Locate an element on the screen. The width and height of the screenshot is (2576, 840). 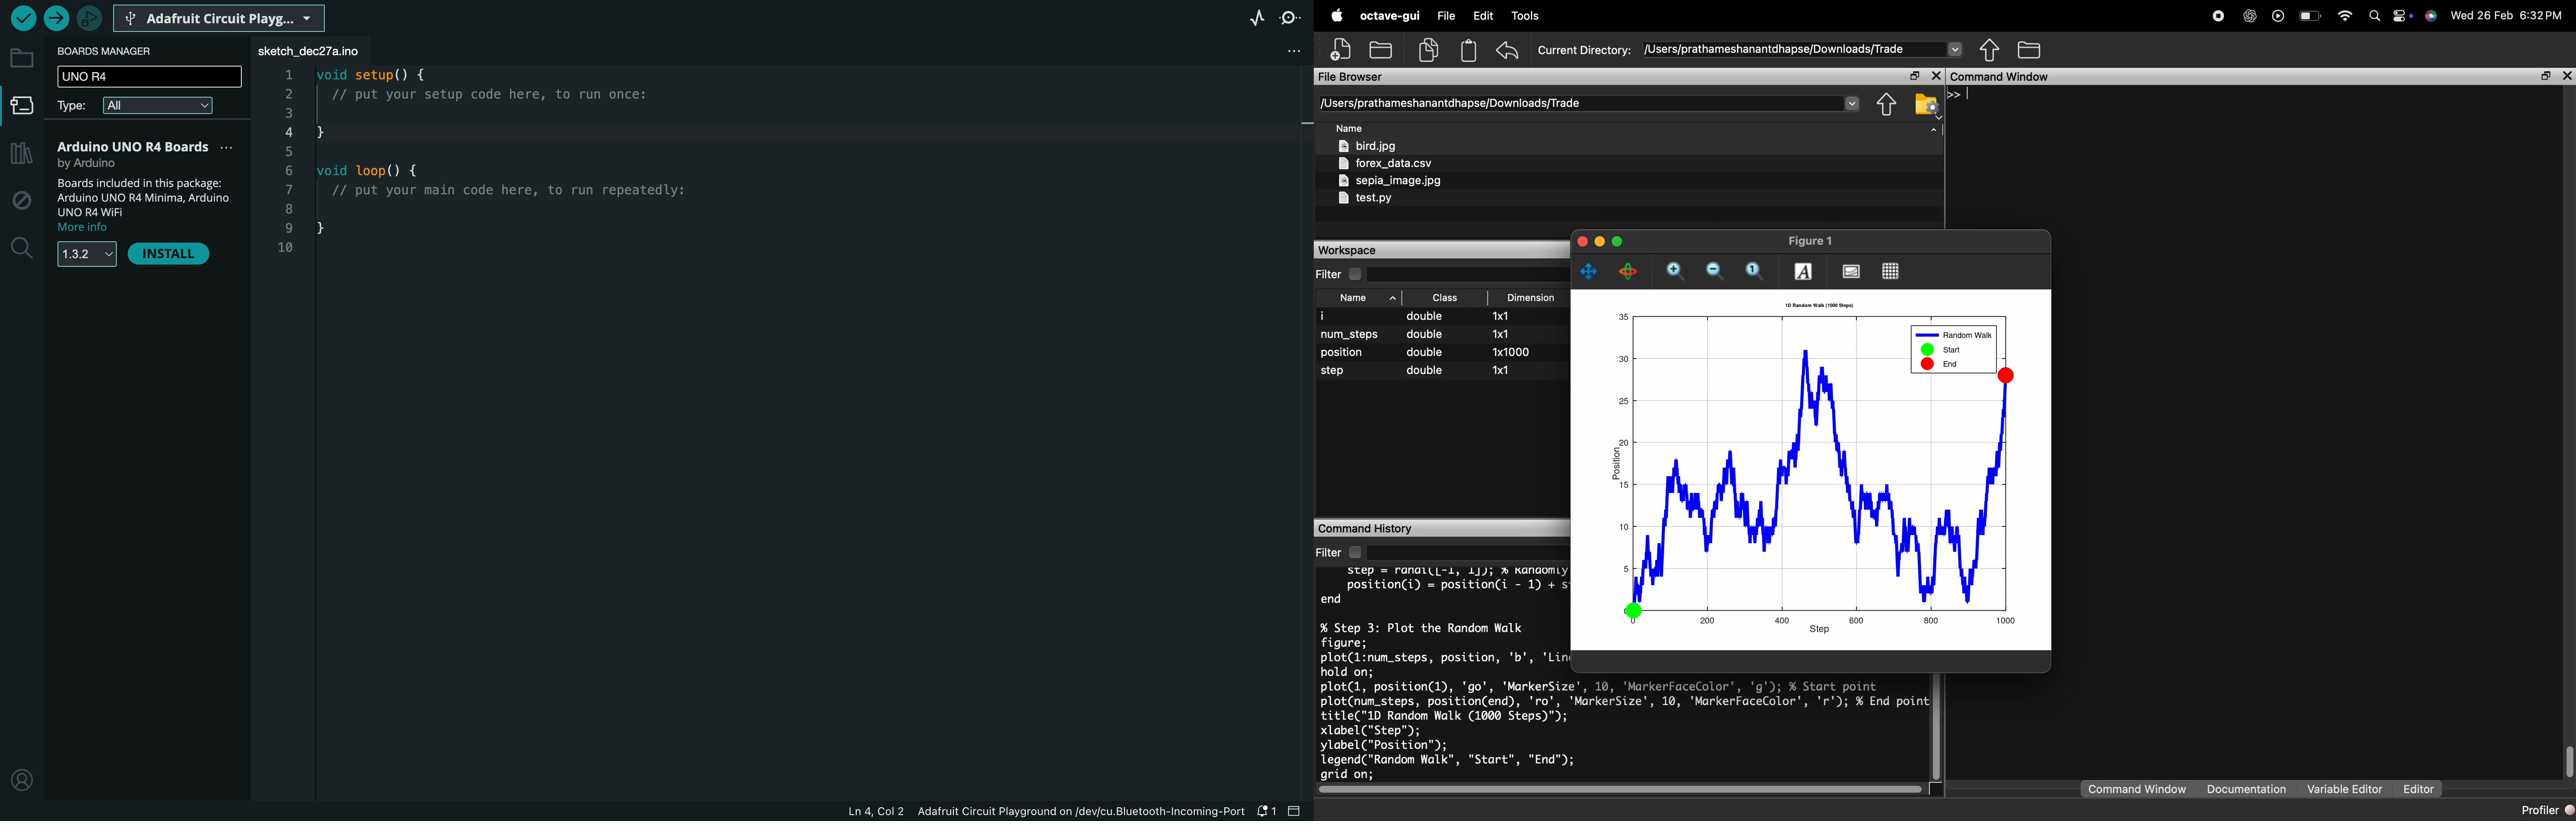
UNO R4 is located at coordinates (150, 77).